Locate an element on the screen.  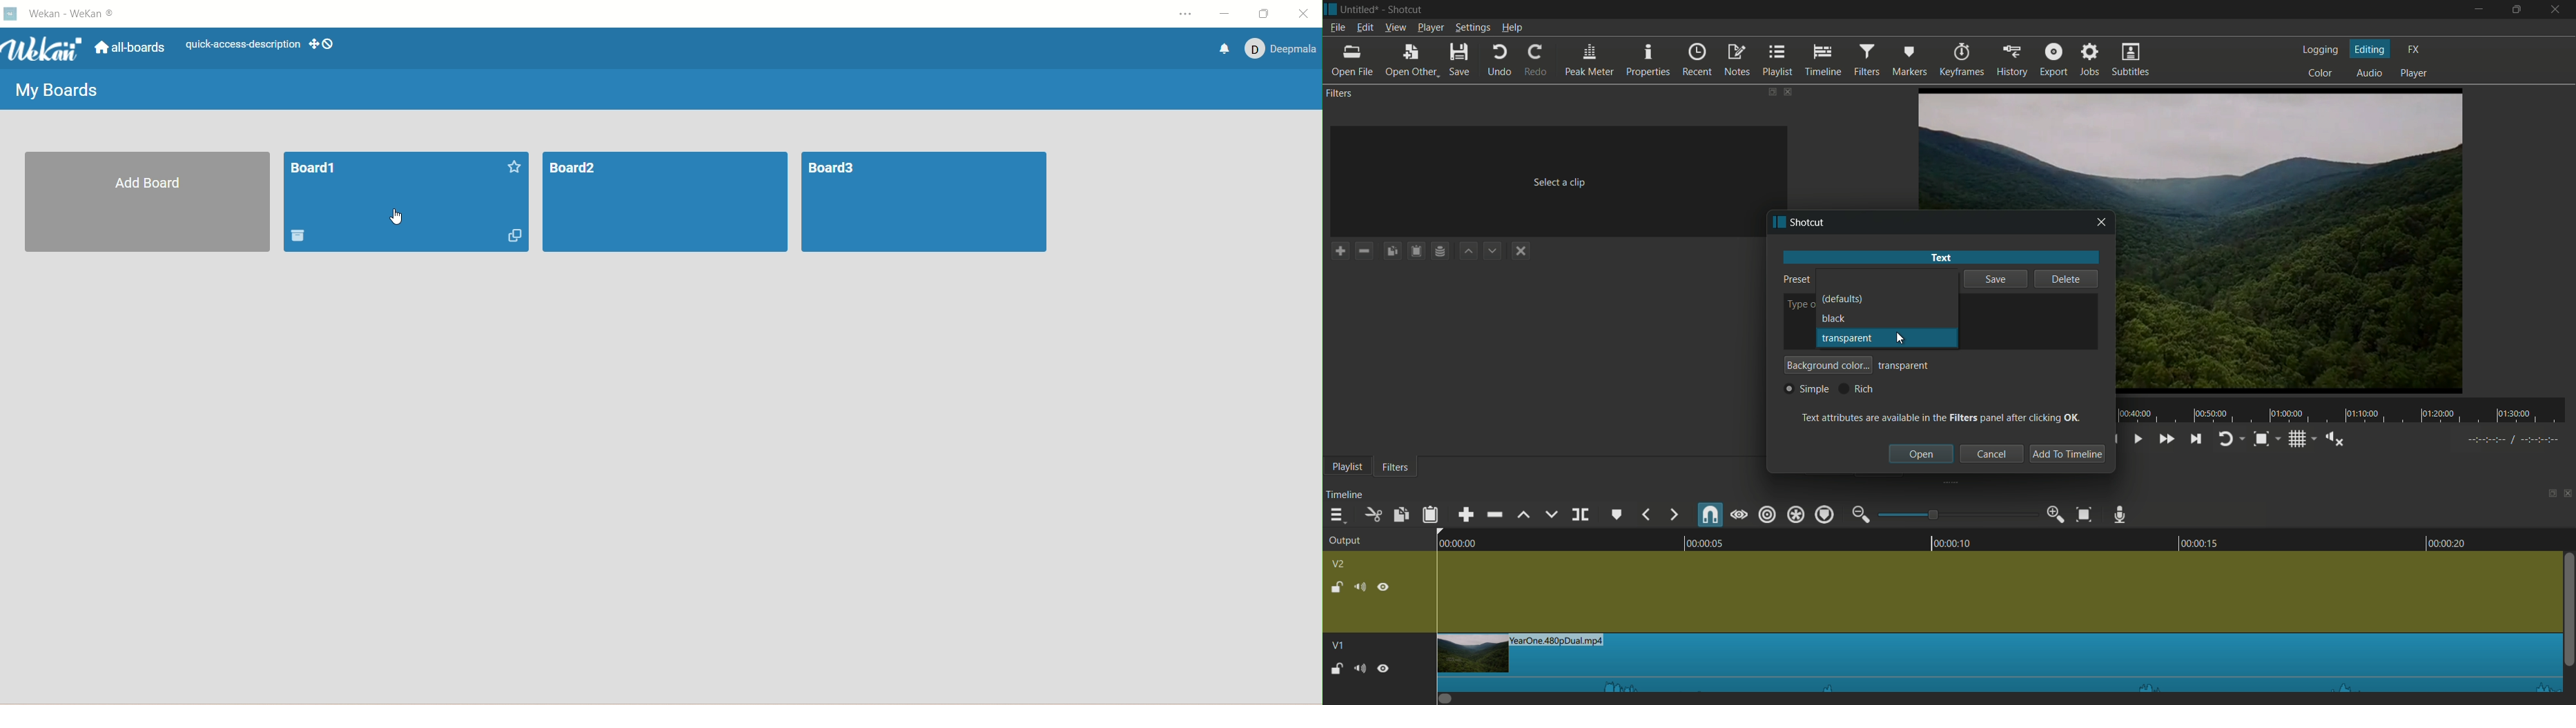
logging is located at coordinates (2323, 51).